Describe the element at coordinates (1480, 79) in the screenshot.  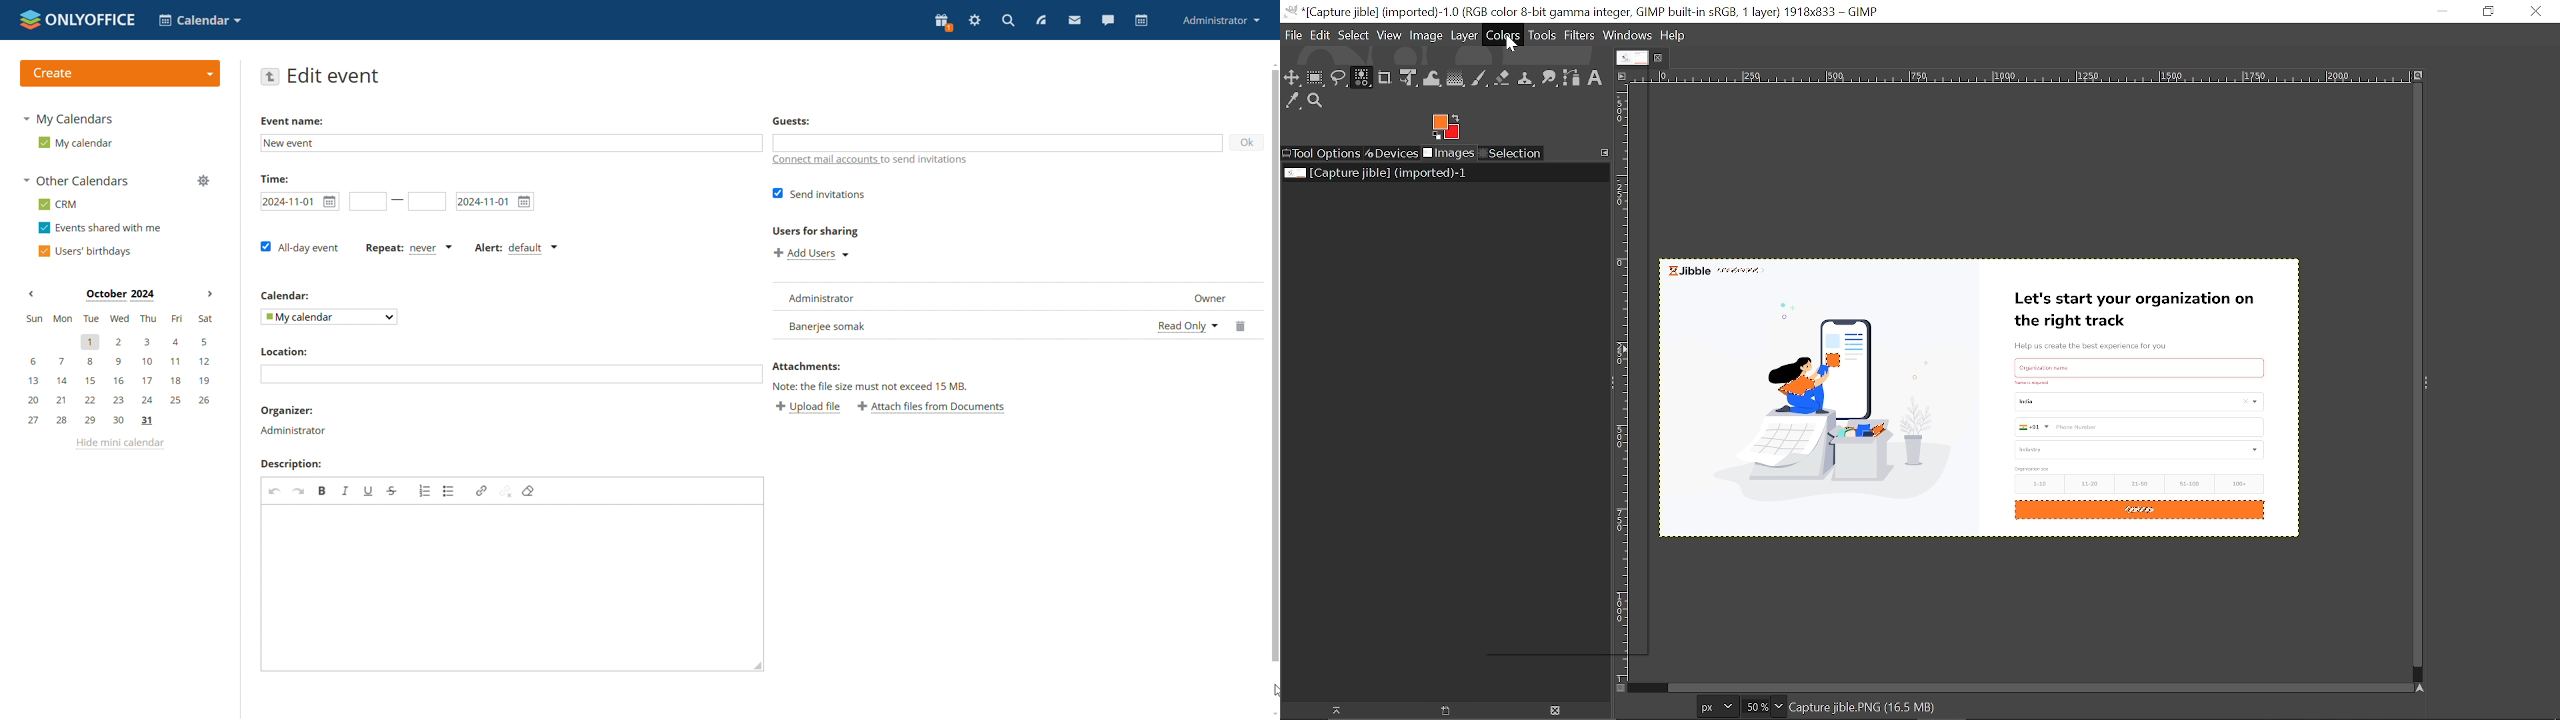
I see `Paintbrush tool` at that location.